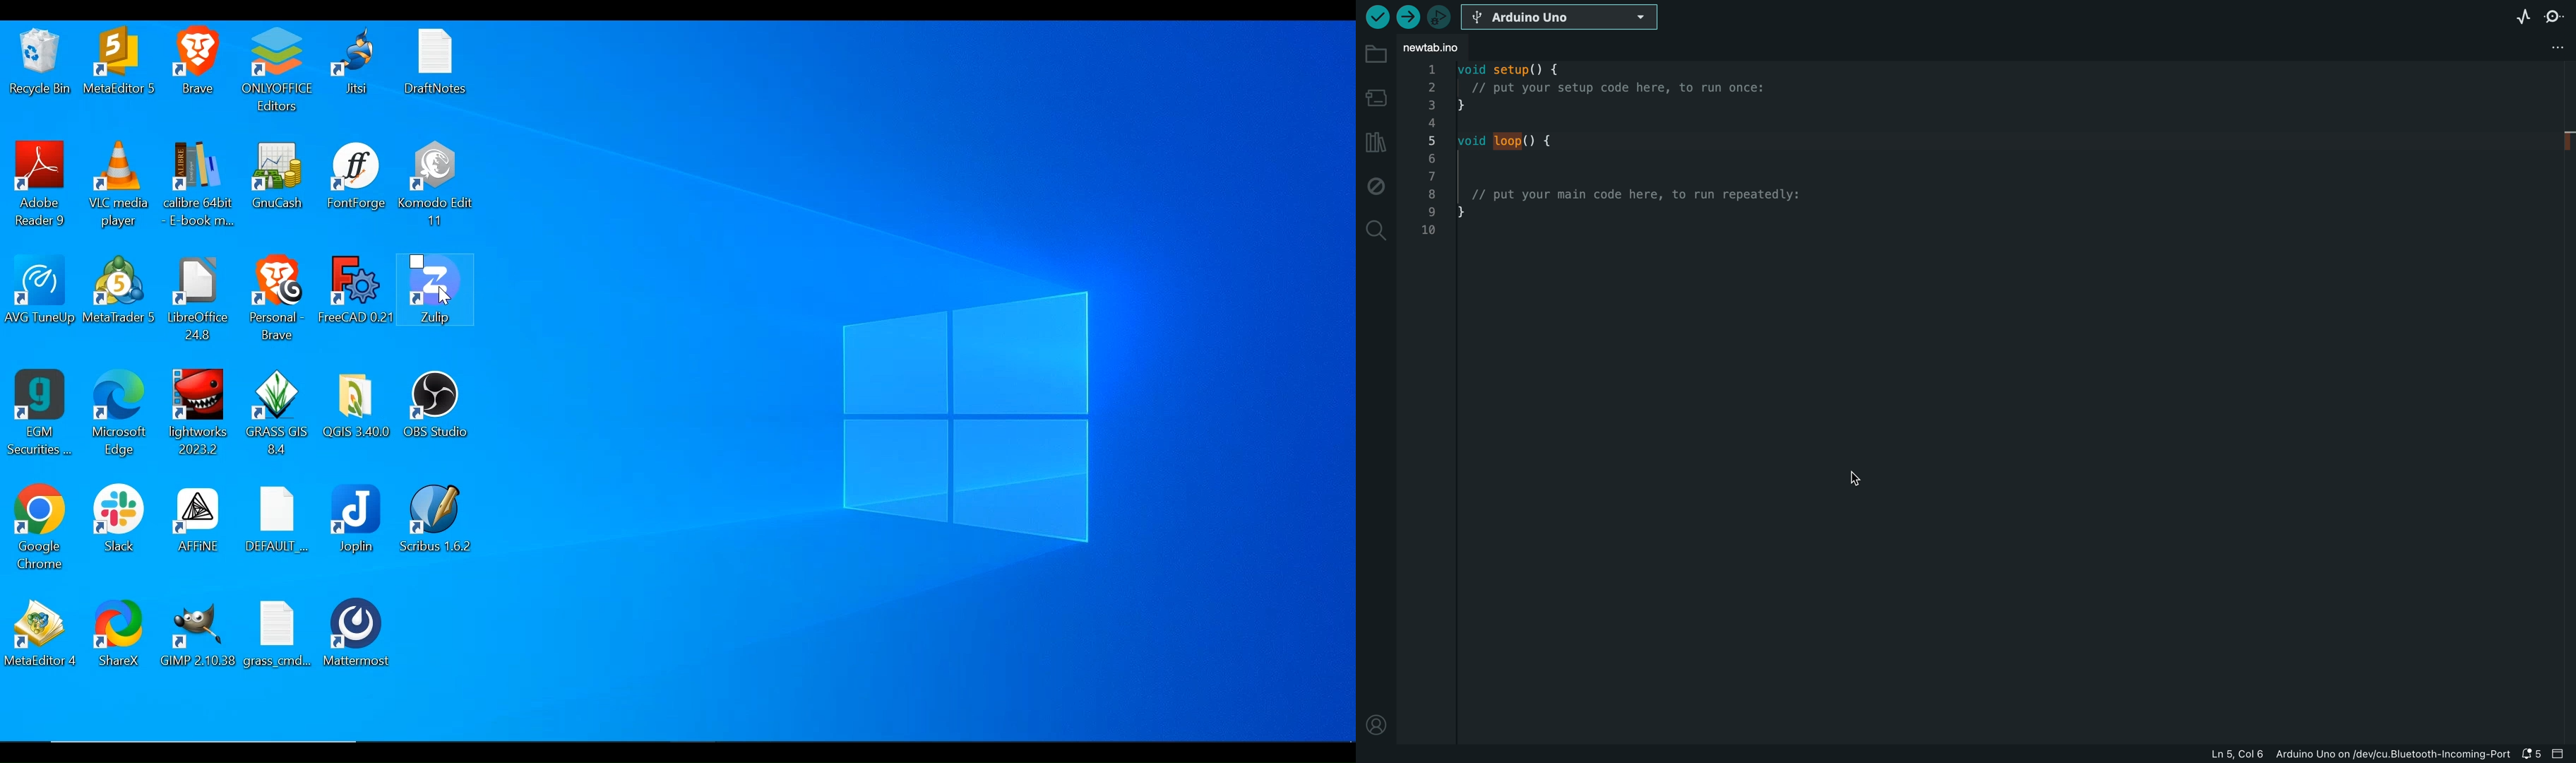 The height and width of the screenshot is (784, 2576). What do you see at coordinates (39, 64) in the screenshot?
I see `Recycle Bin Desktop Icon` at bounding box center [39, 64].